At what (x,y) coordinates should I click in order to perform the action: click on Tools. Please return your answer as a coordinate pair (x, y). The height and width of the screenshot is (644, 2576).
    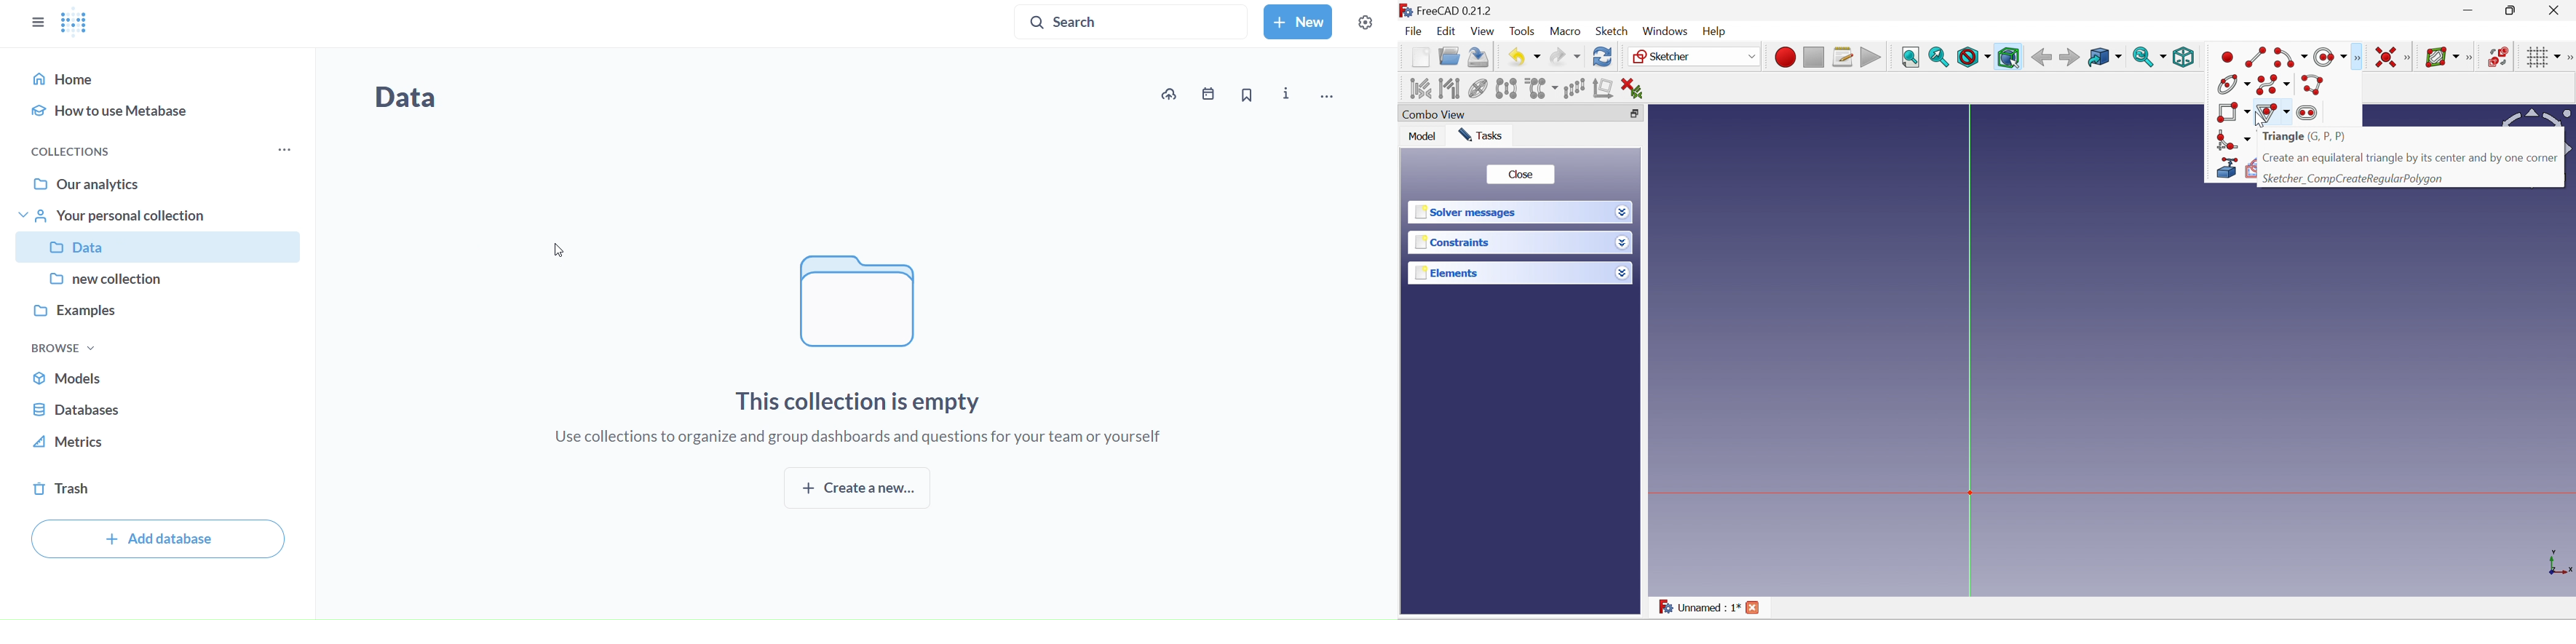
    Looking at the image, I should click on (1521, 31).